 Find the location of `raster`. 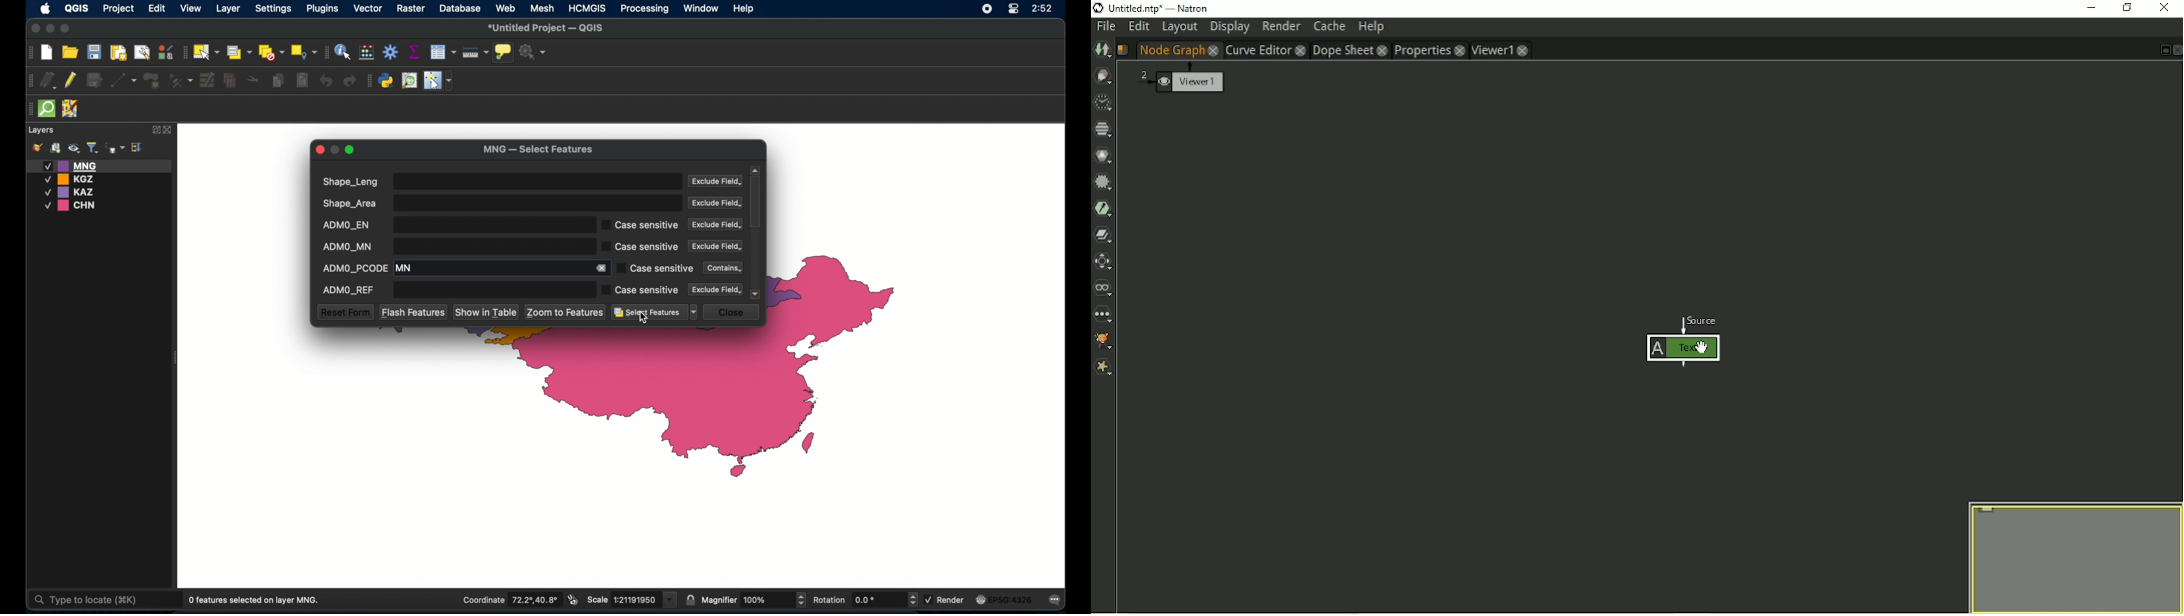

raster is located at coordinates (413, 9).